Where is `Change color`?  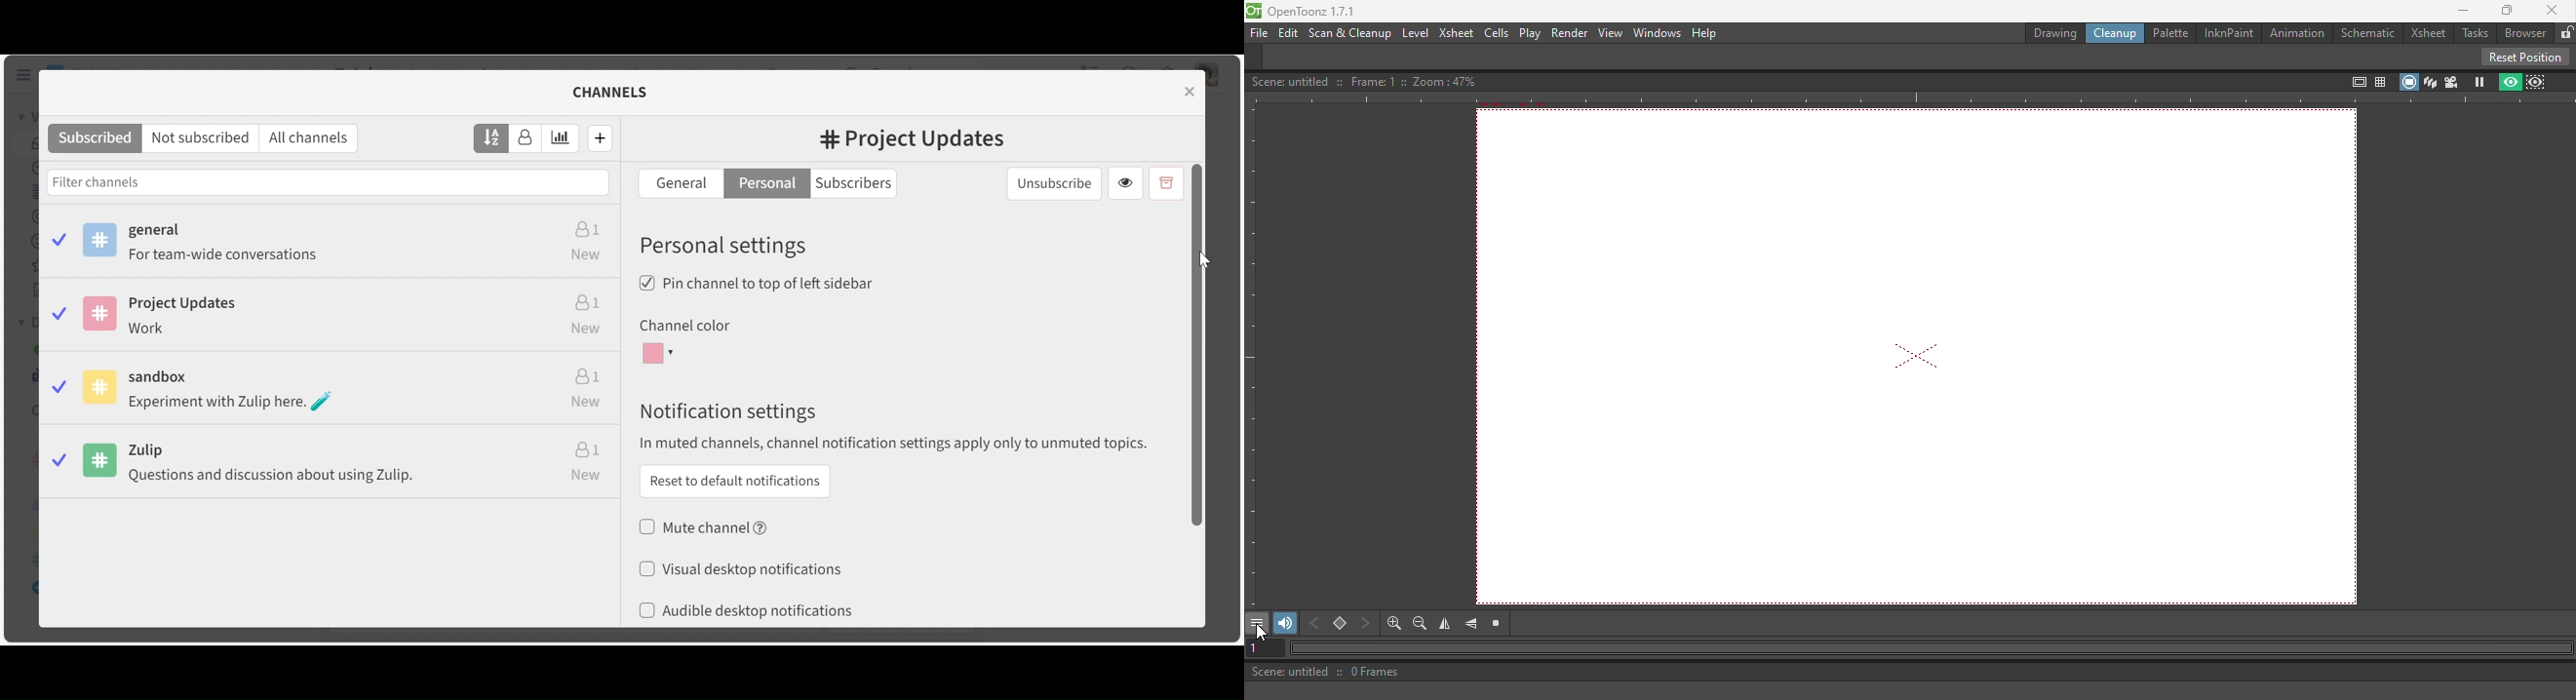
Change color is located at coordinates (743, 319).